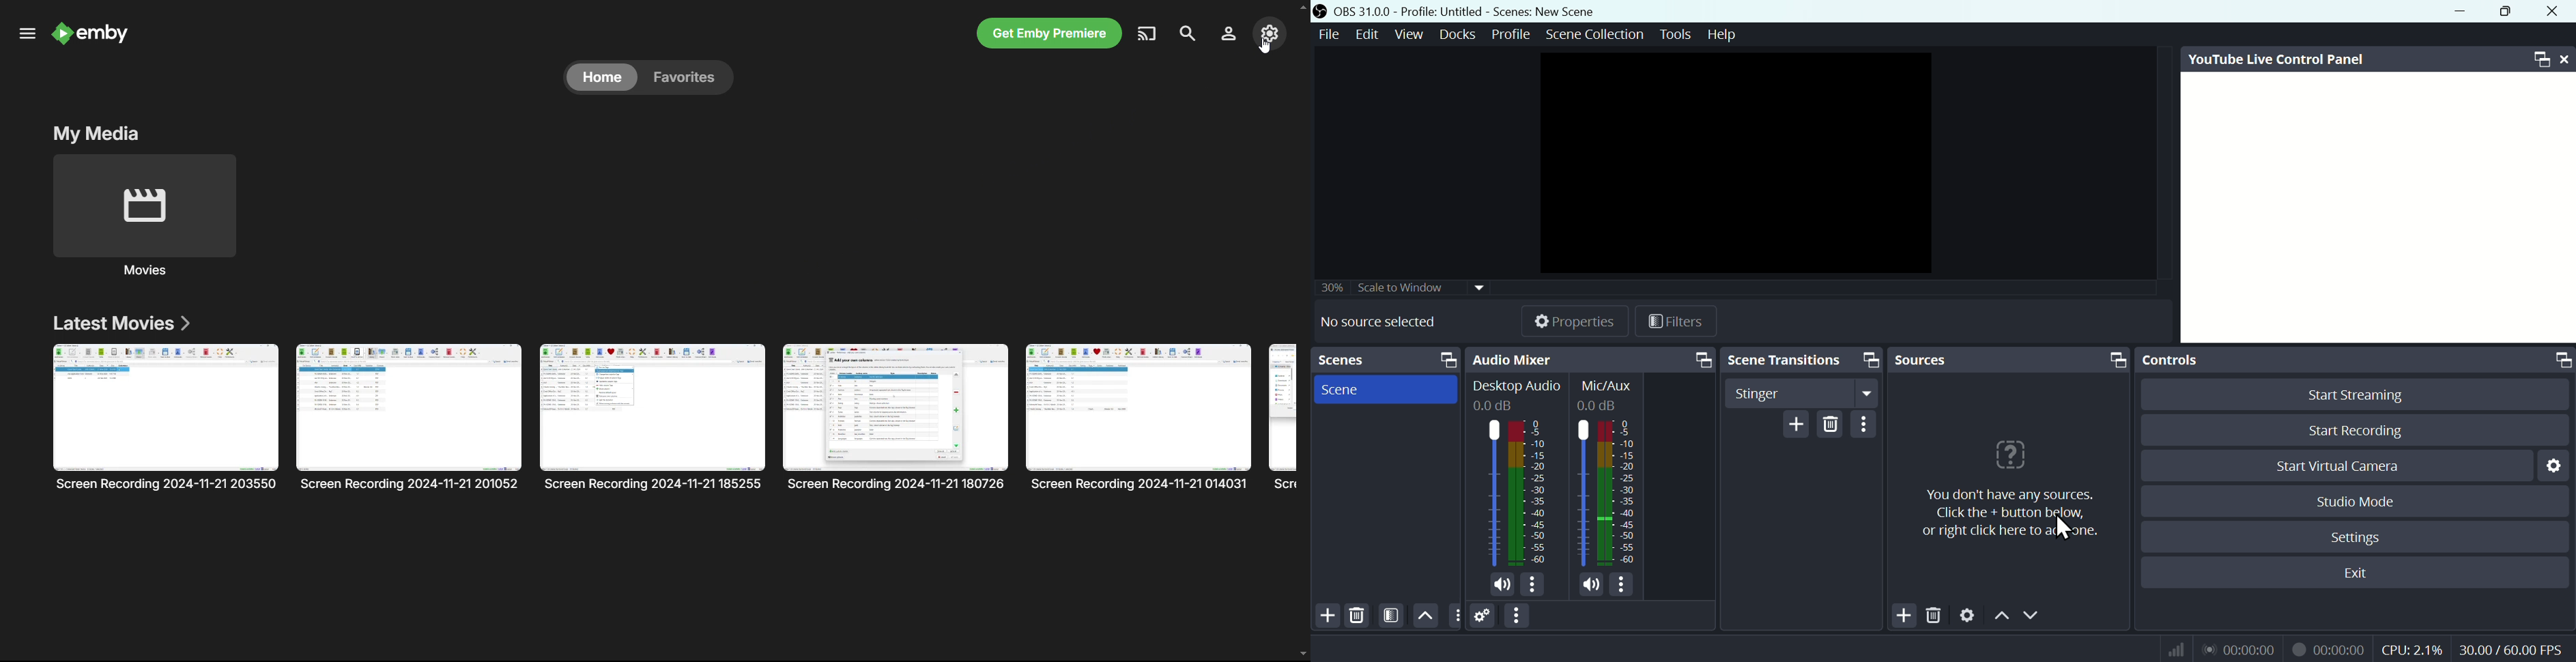 This screenshot has height=672, width=2576. What do you see at coordinates (1864, 424) in the screenshot?
I see `Option` at bounding box center [1864, 424].